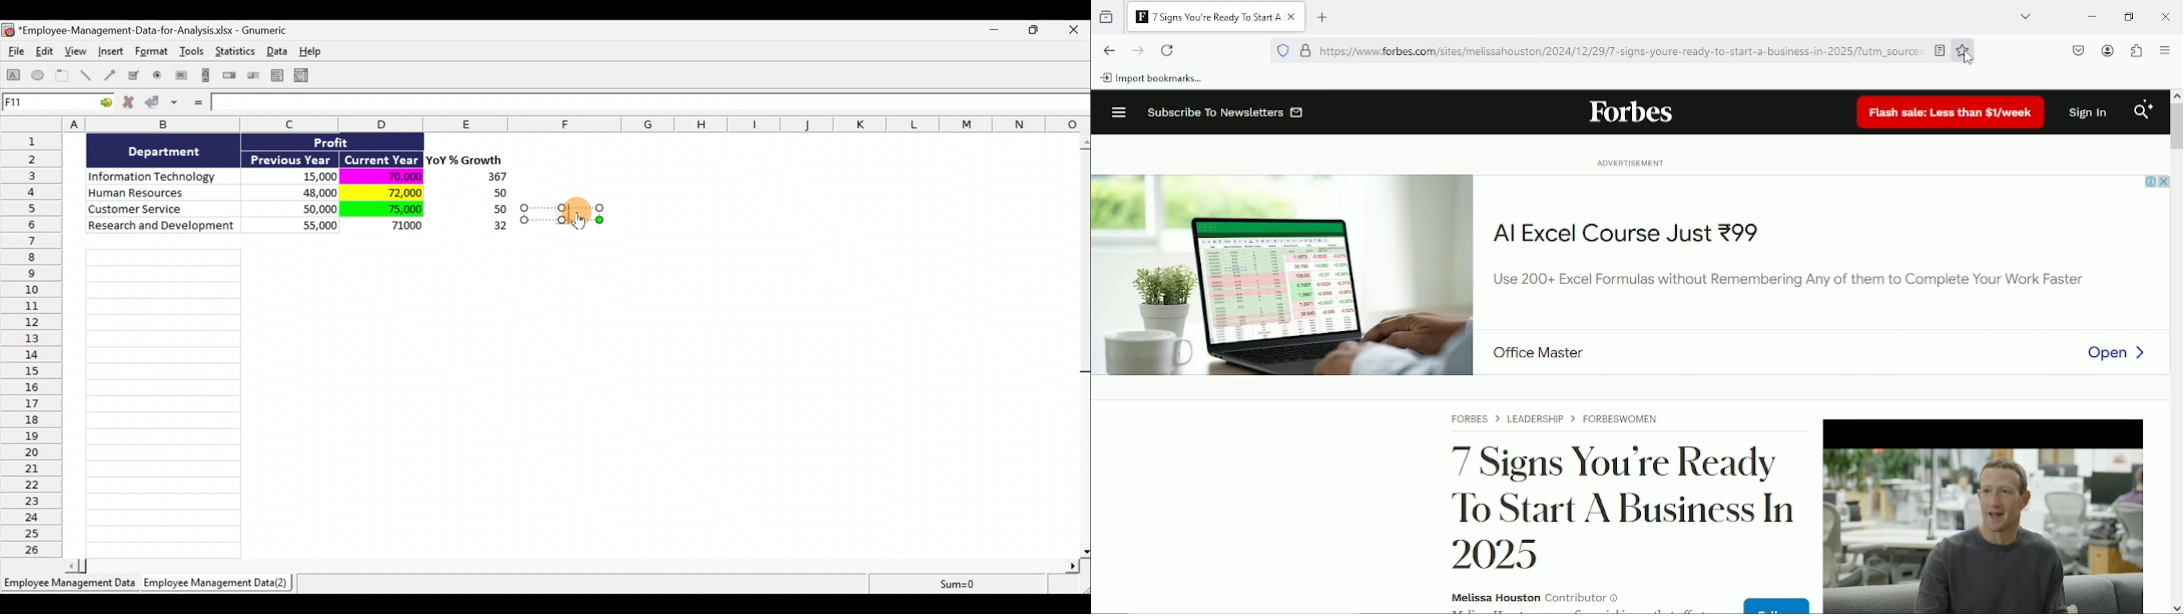 The height and width of the screenshot is (616, 2184). Describe the element at coordinates (1168, 50) in the screenshot. I see `Reload current page` at that location.